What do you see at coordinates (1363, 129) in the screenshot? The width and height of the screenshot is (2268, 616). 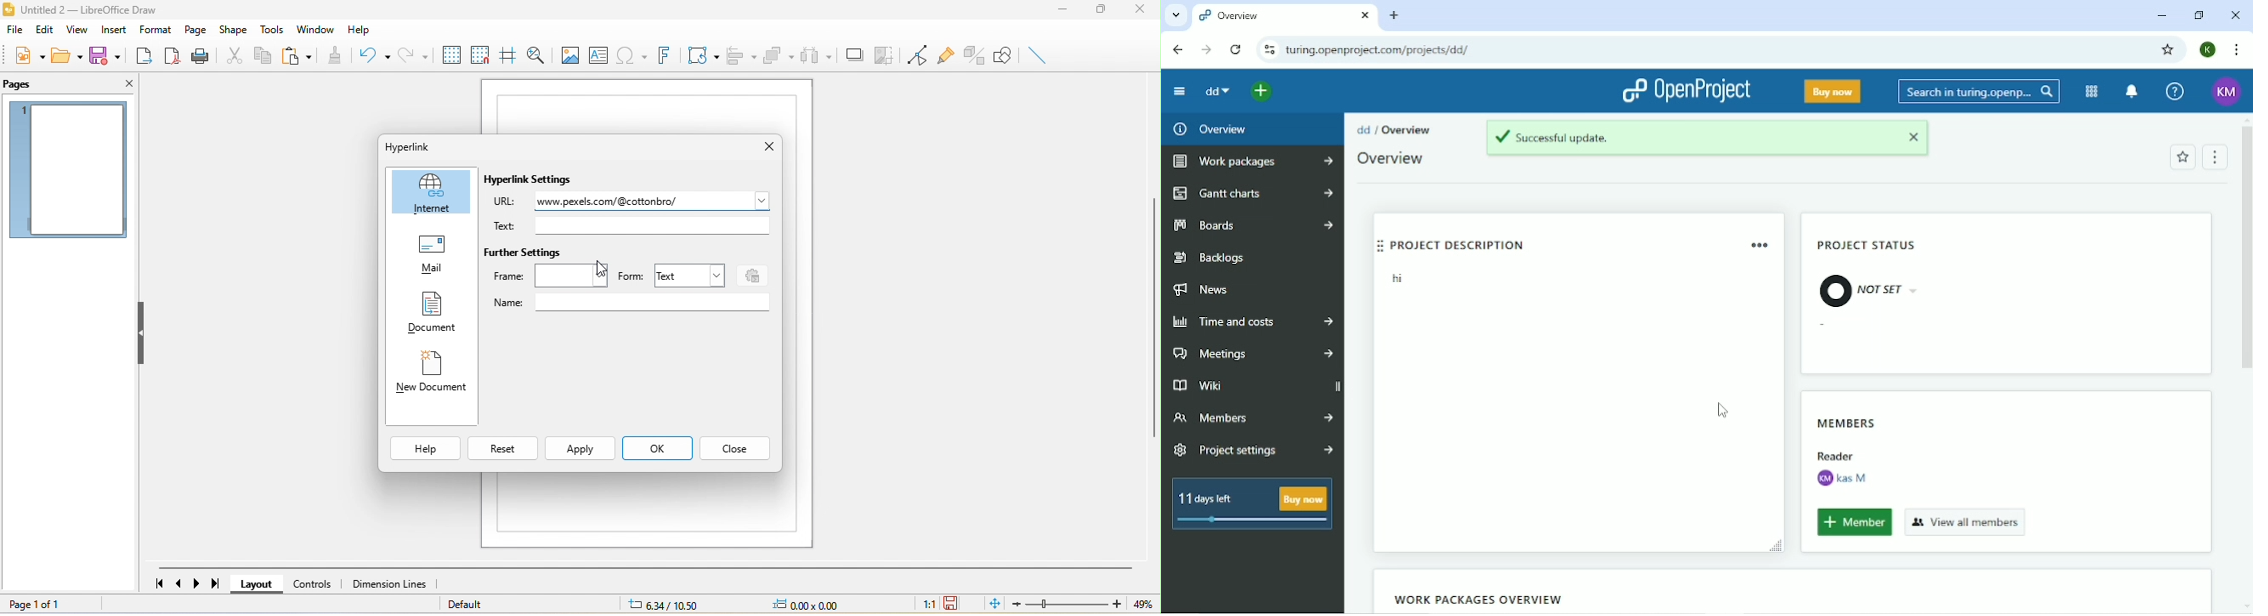 I see `dd` at bounding box center [1363, 129].